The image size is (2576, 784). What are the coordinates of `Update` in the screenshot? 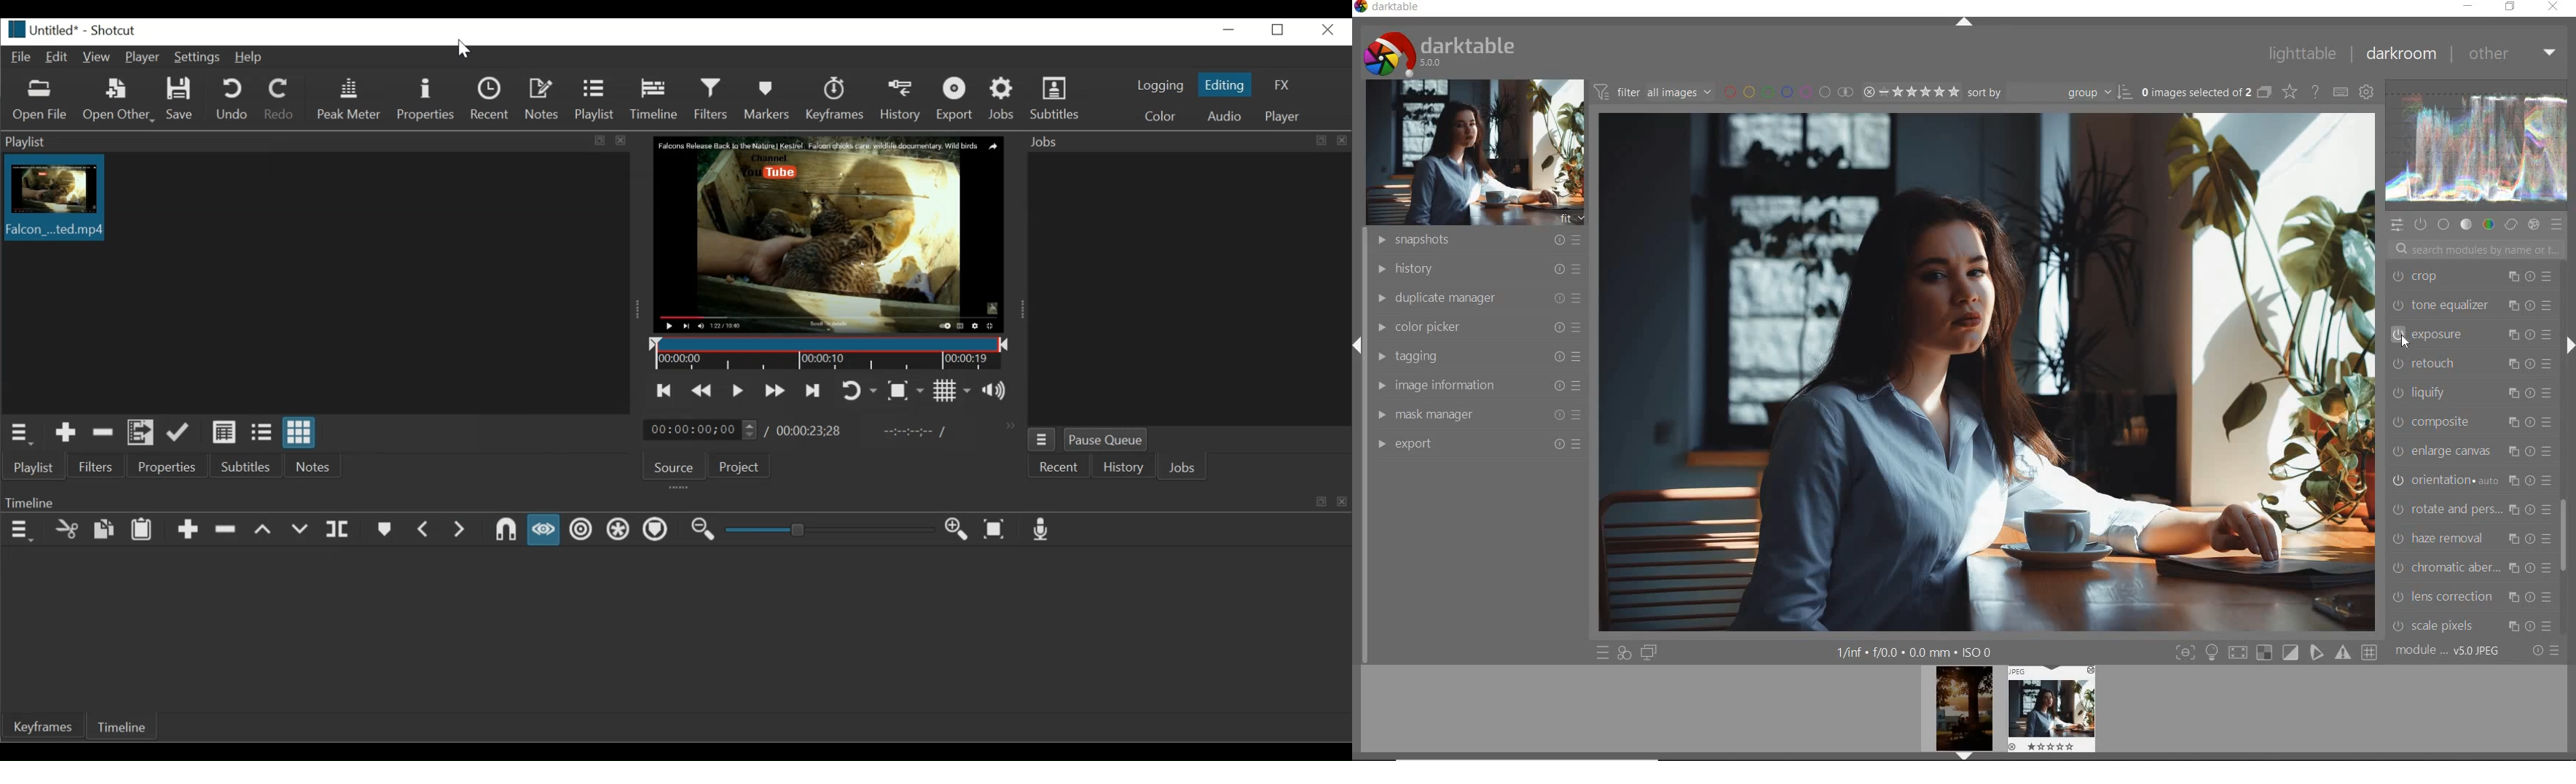 It's located at (179, 433).